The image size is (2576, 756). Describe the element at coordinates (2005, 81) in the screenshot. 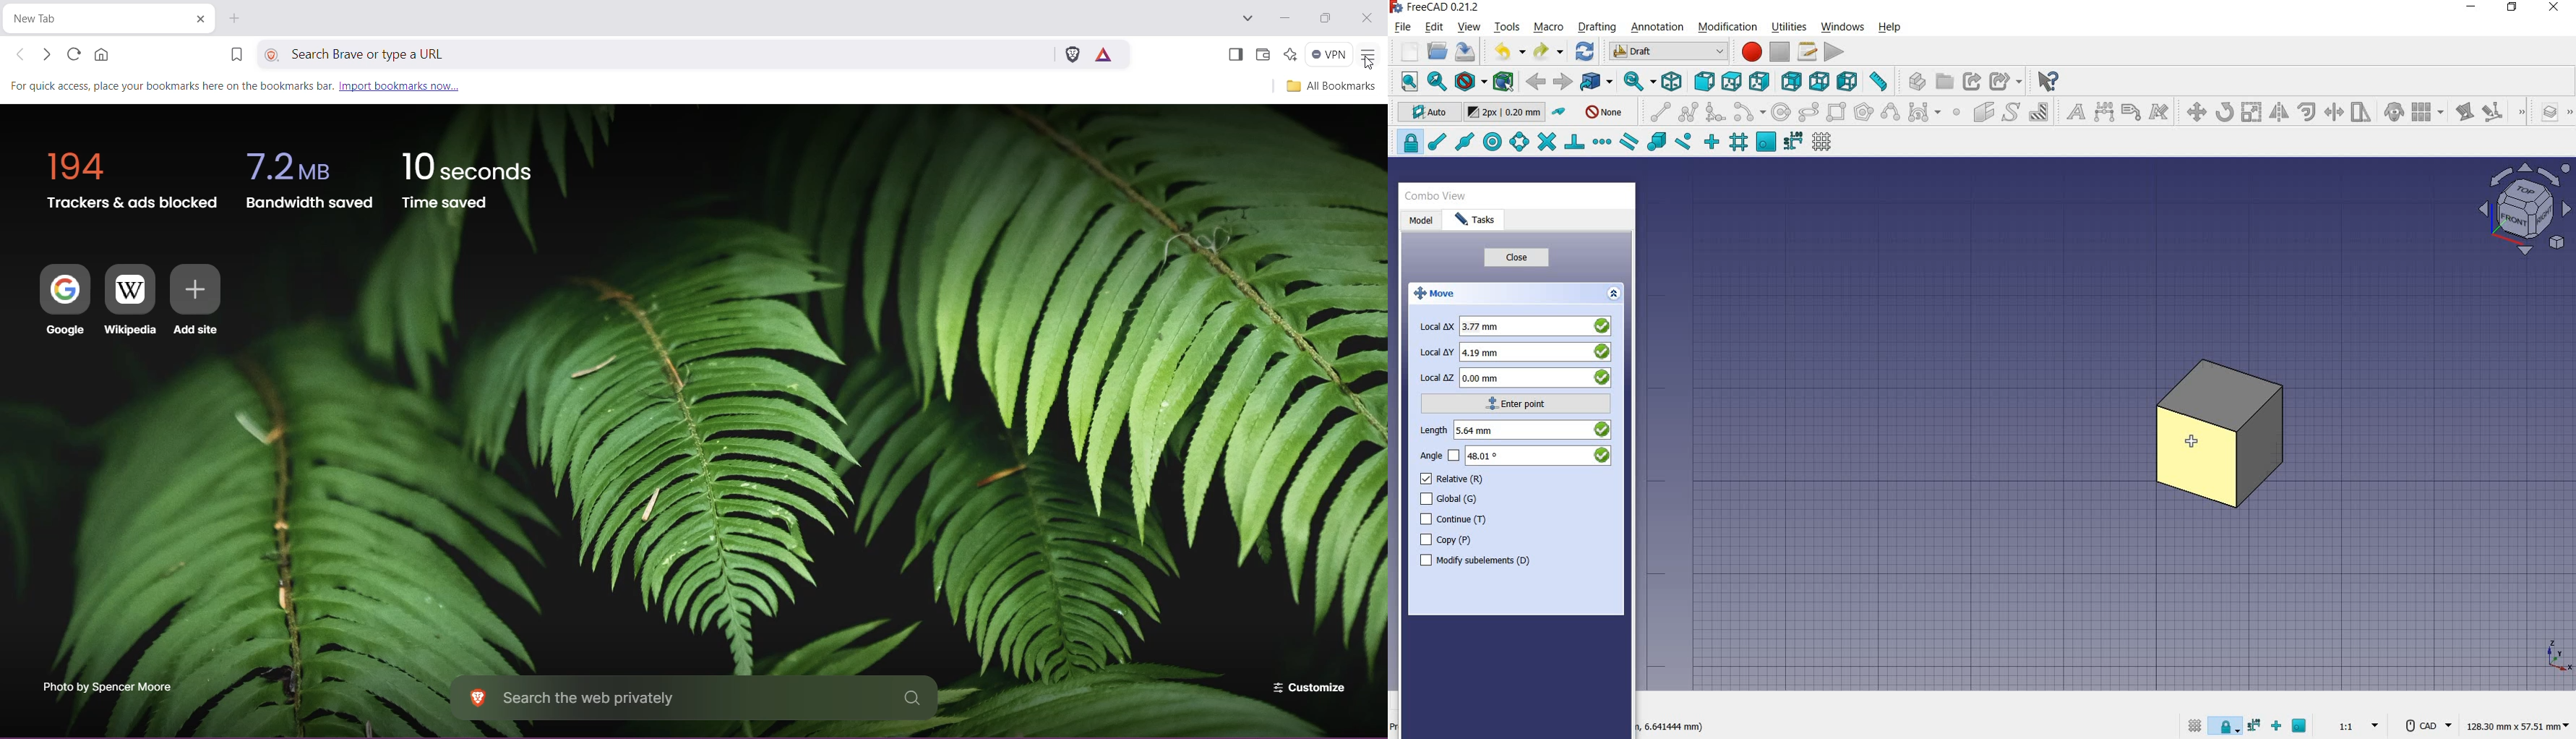

I see `make sub link` at that location.